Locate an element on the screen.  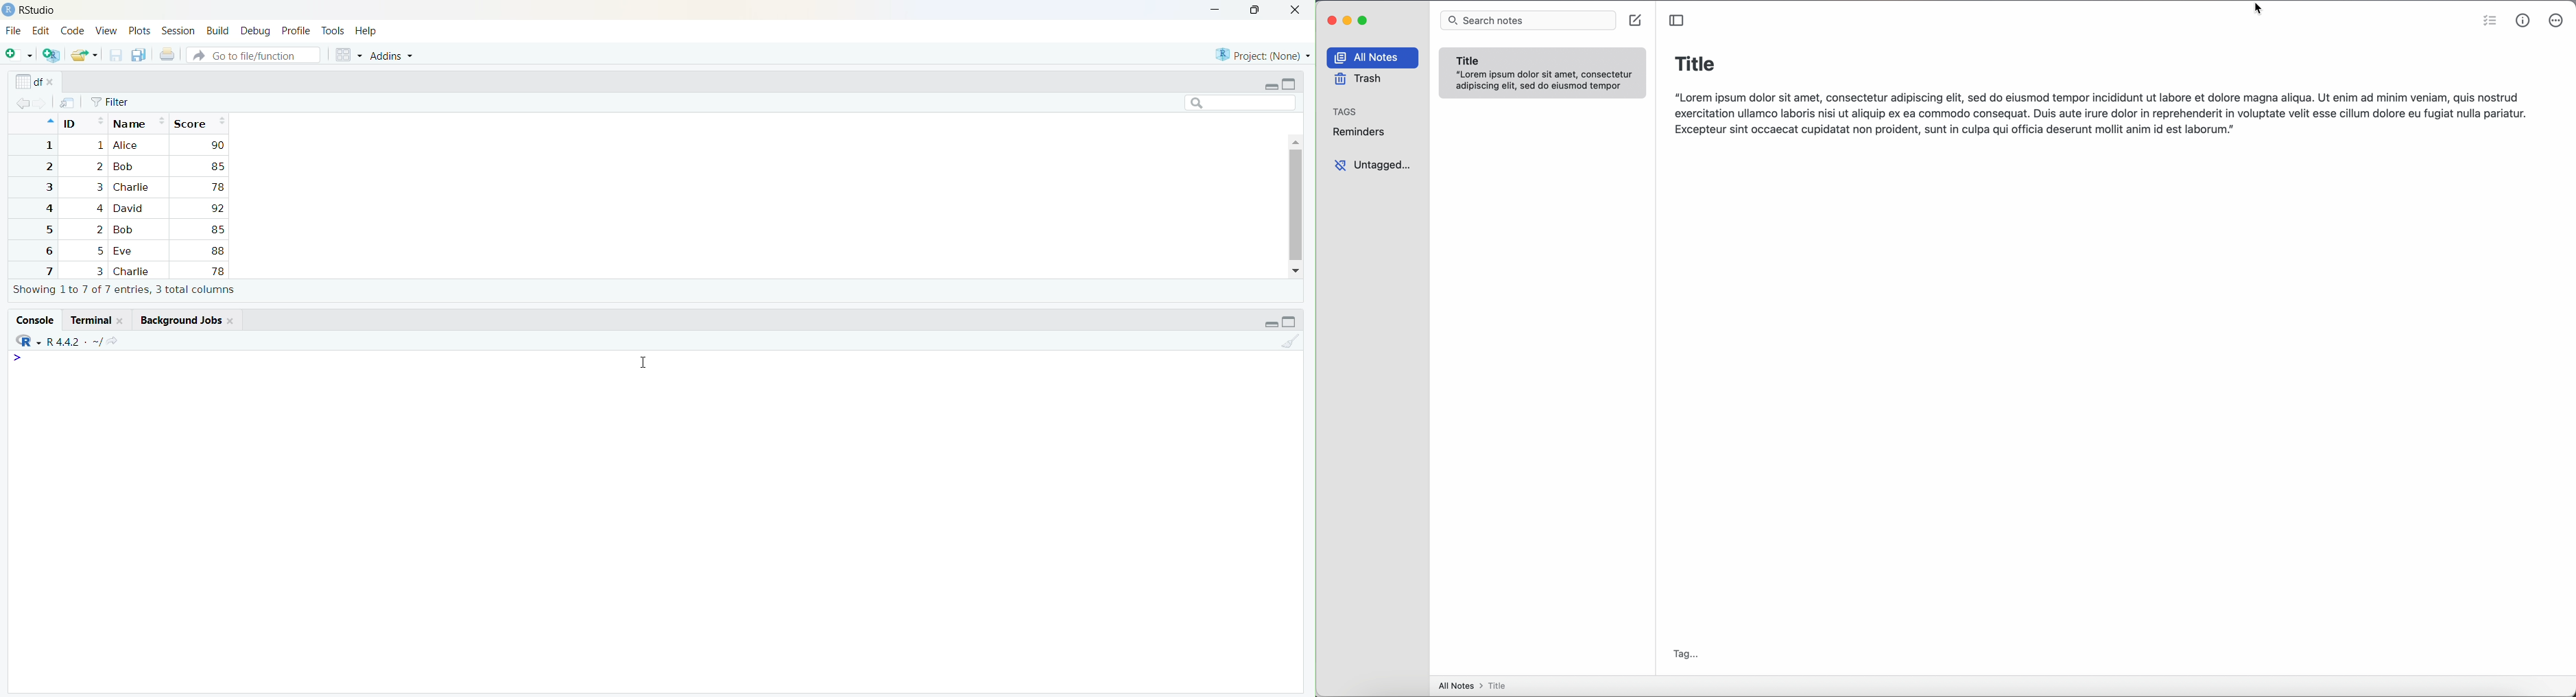
all notes is located at coordinates (1374, 58).